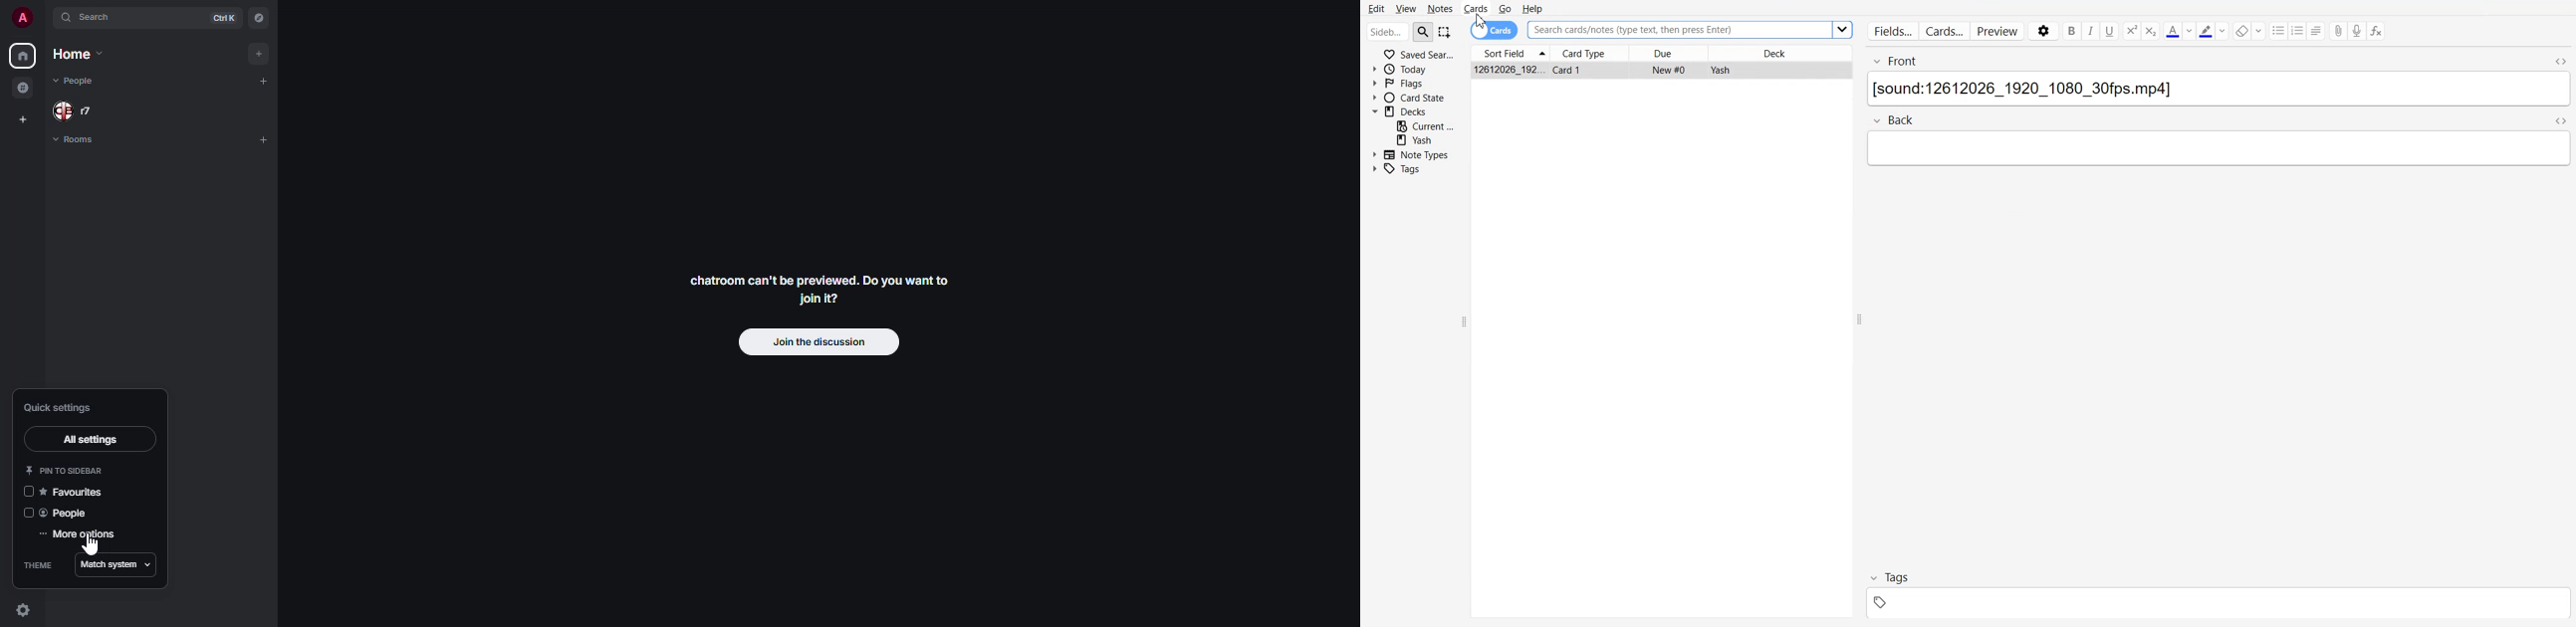 This screenshot has height=644, width=2576. I want to click on Select, so click(1445, 33).